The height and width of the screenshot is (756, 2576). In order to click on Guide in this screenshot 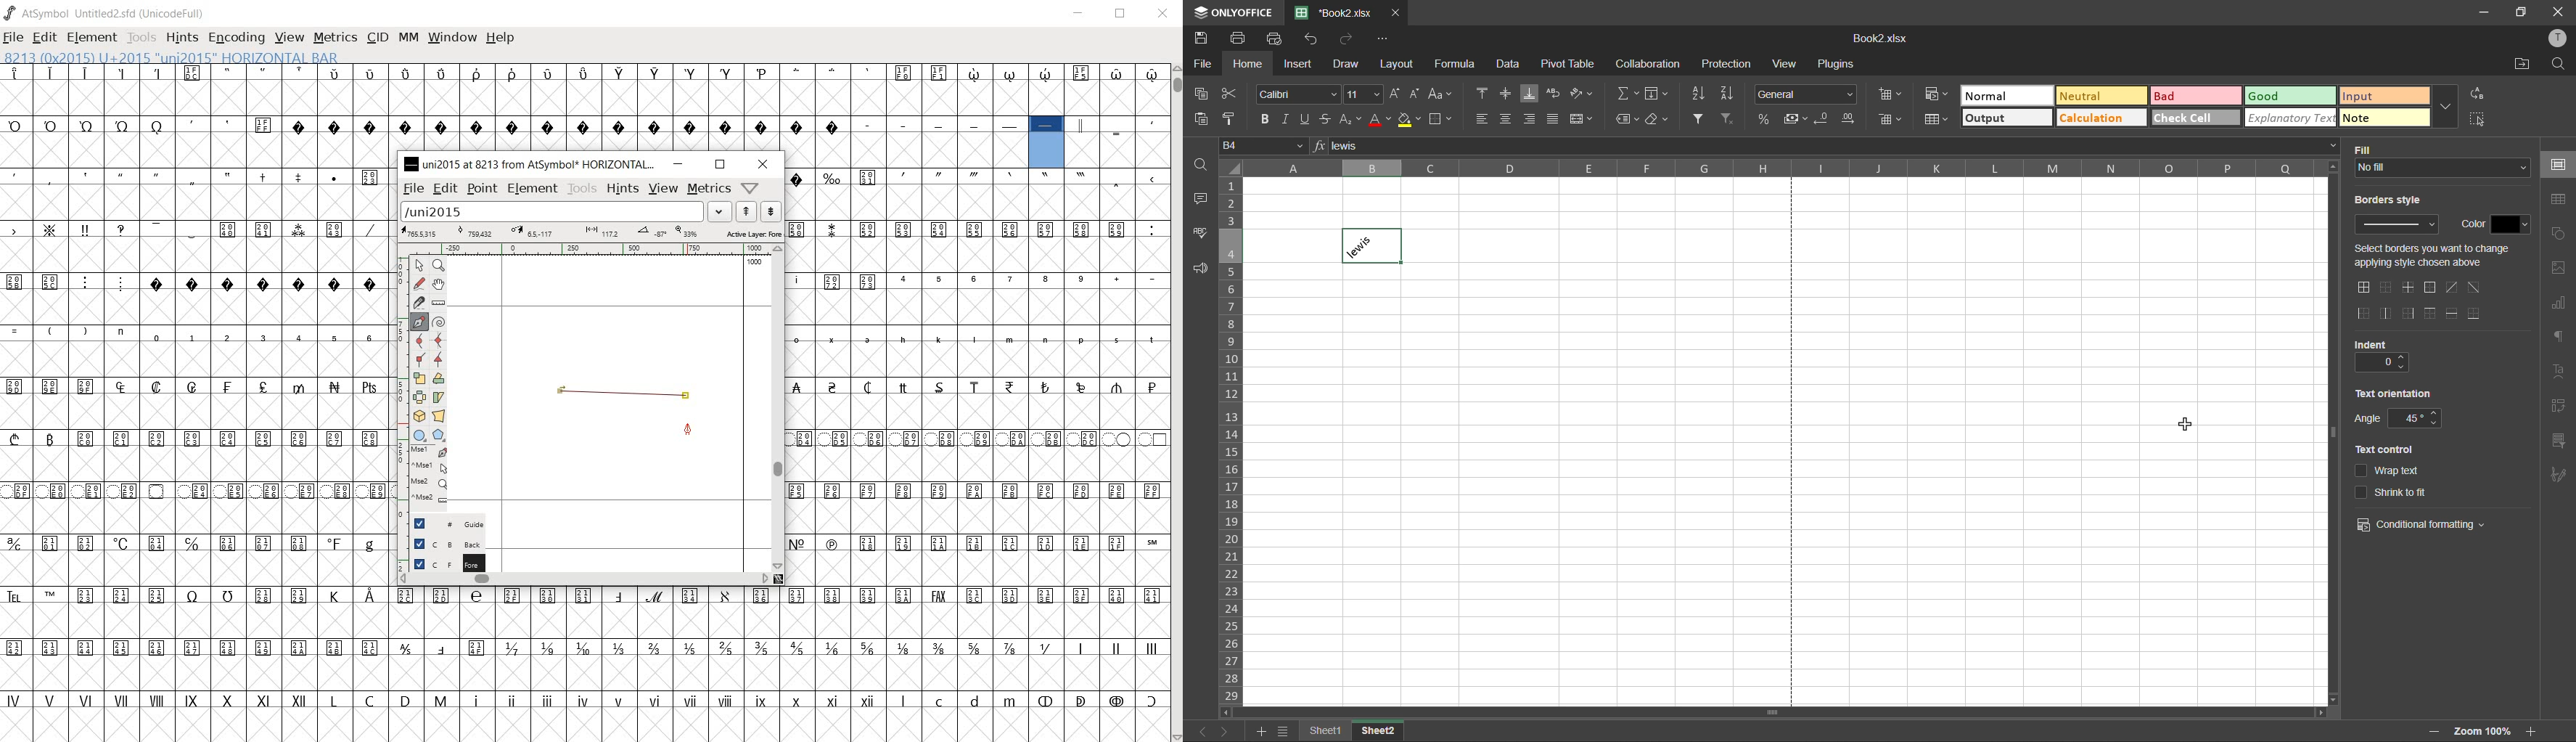, I will do `click(440, 523)`.